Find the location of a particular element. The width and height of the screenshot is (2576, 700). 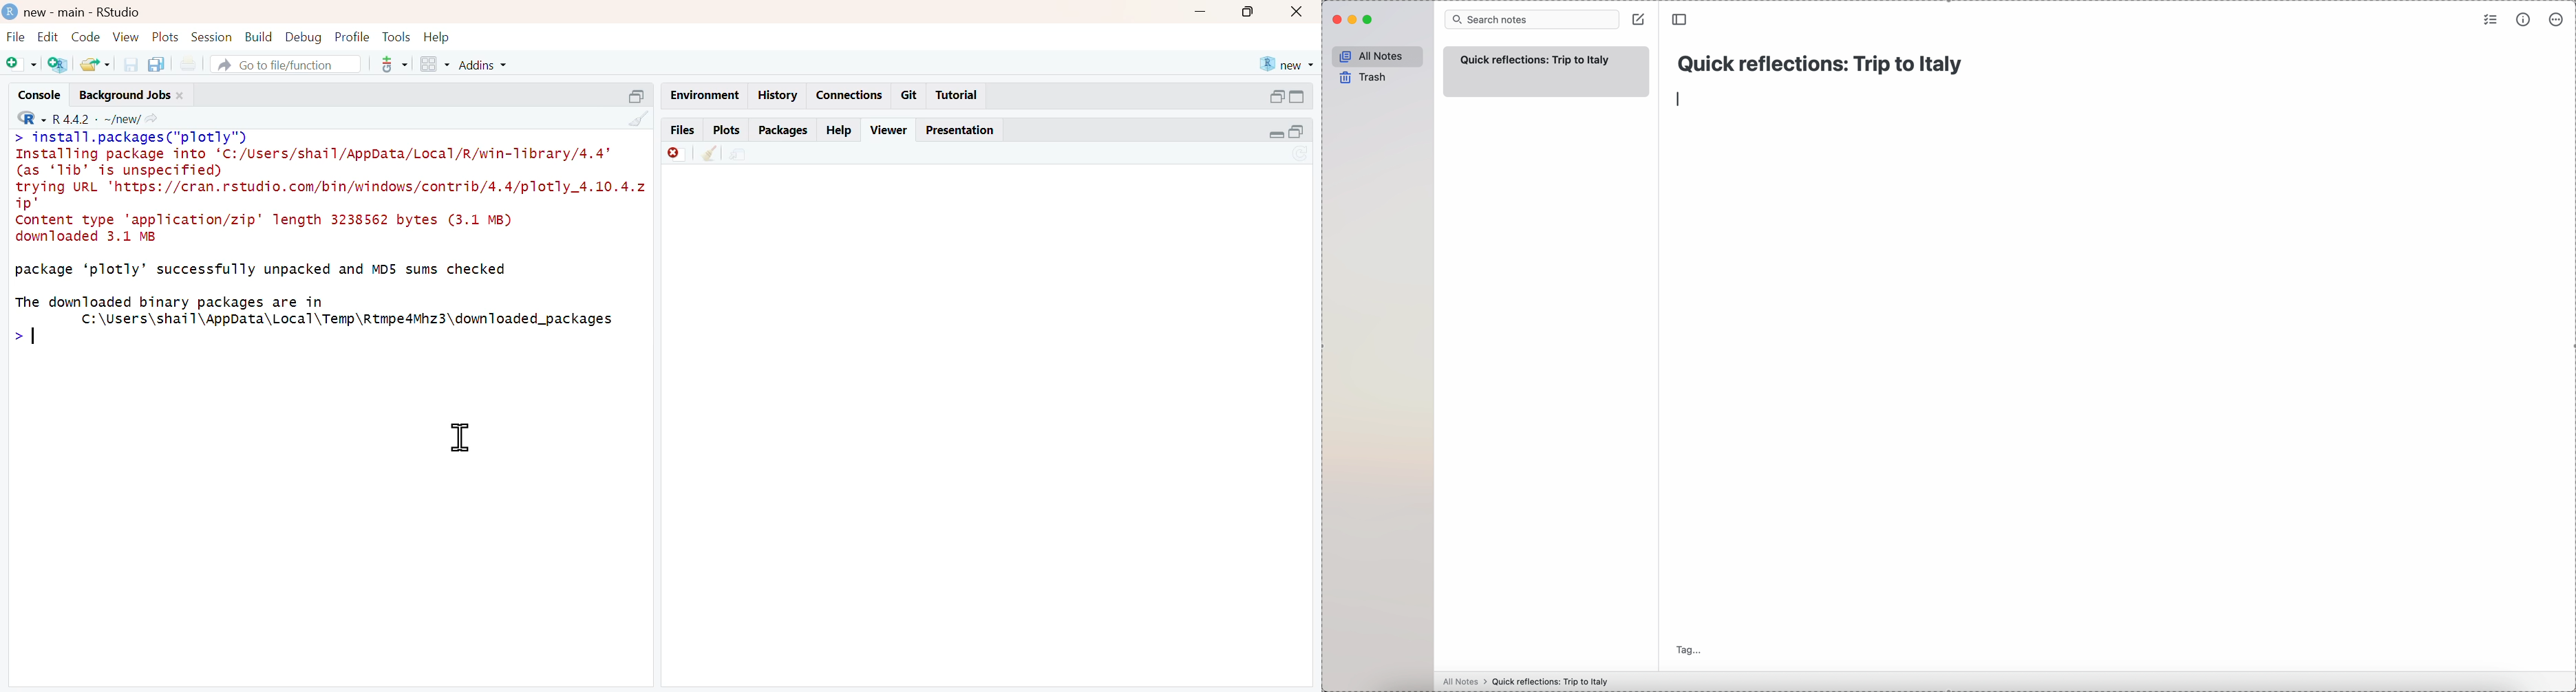

trash is located at coordinates (1361, 78).